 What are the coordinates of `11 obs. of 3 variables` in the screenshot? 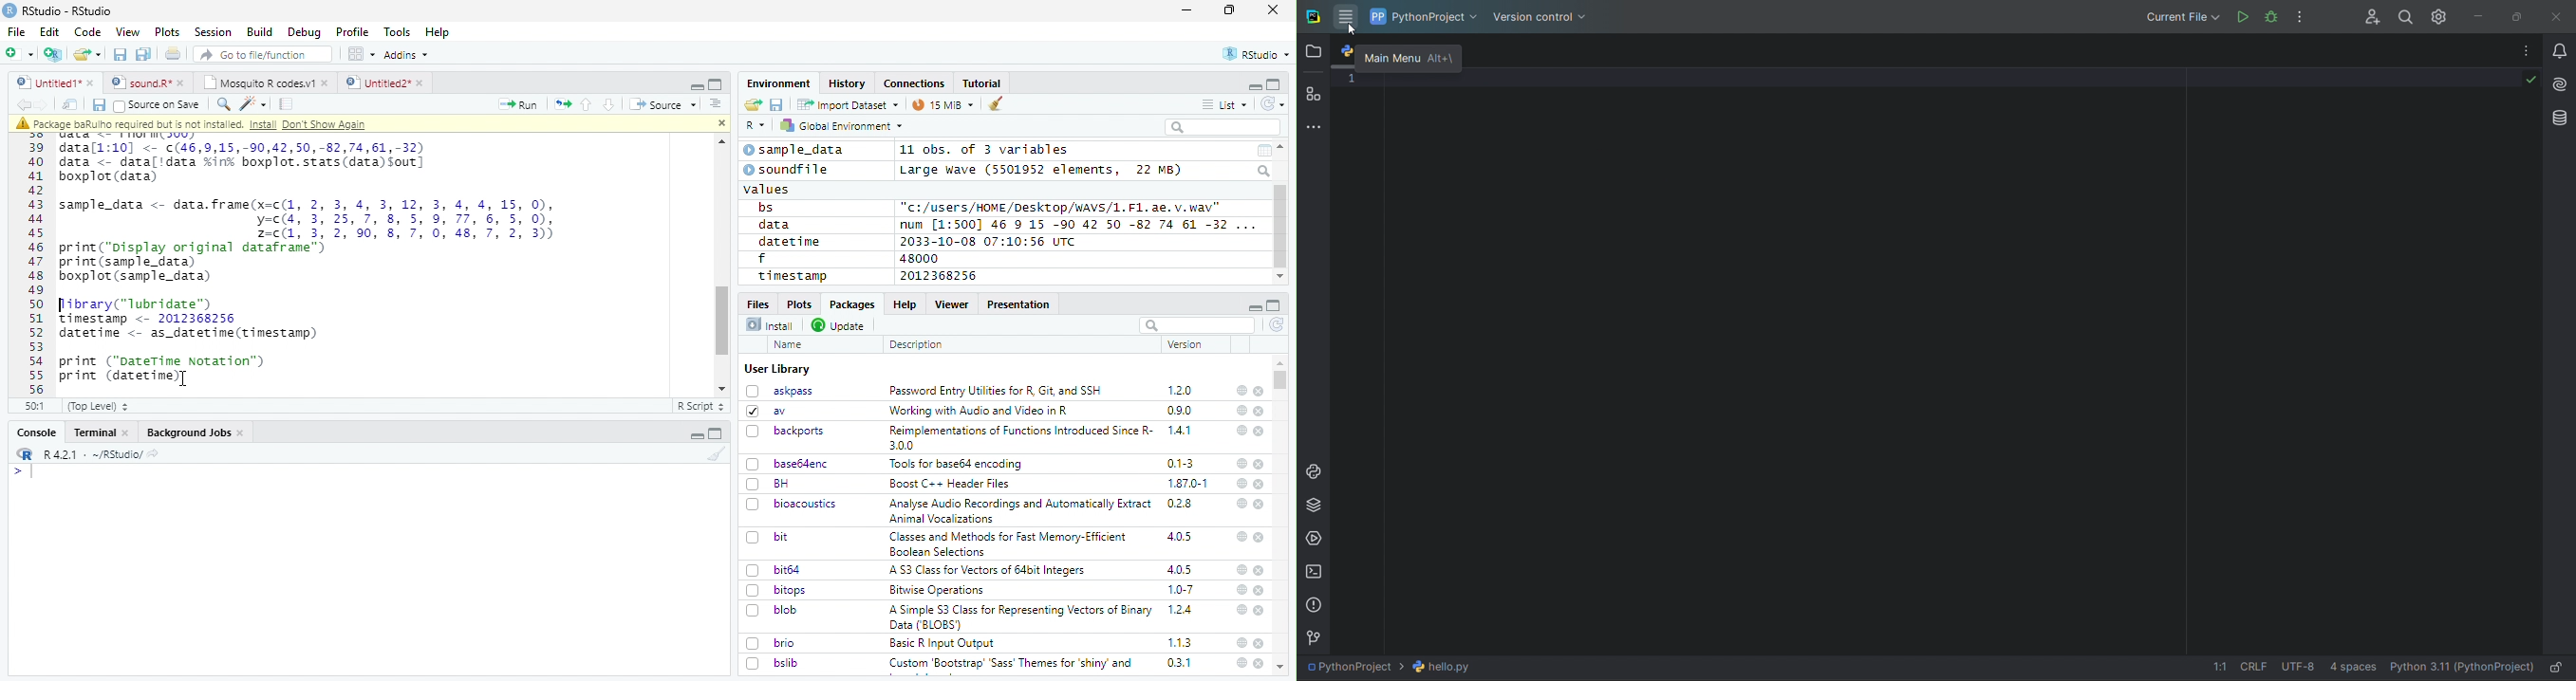 It's located at (985, 151).